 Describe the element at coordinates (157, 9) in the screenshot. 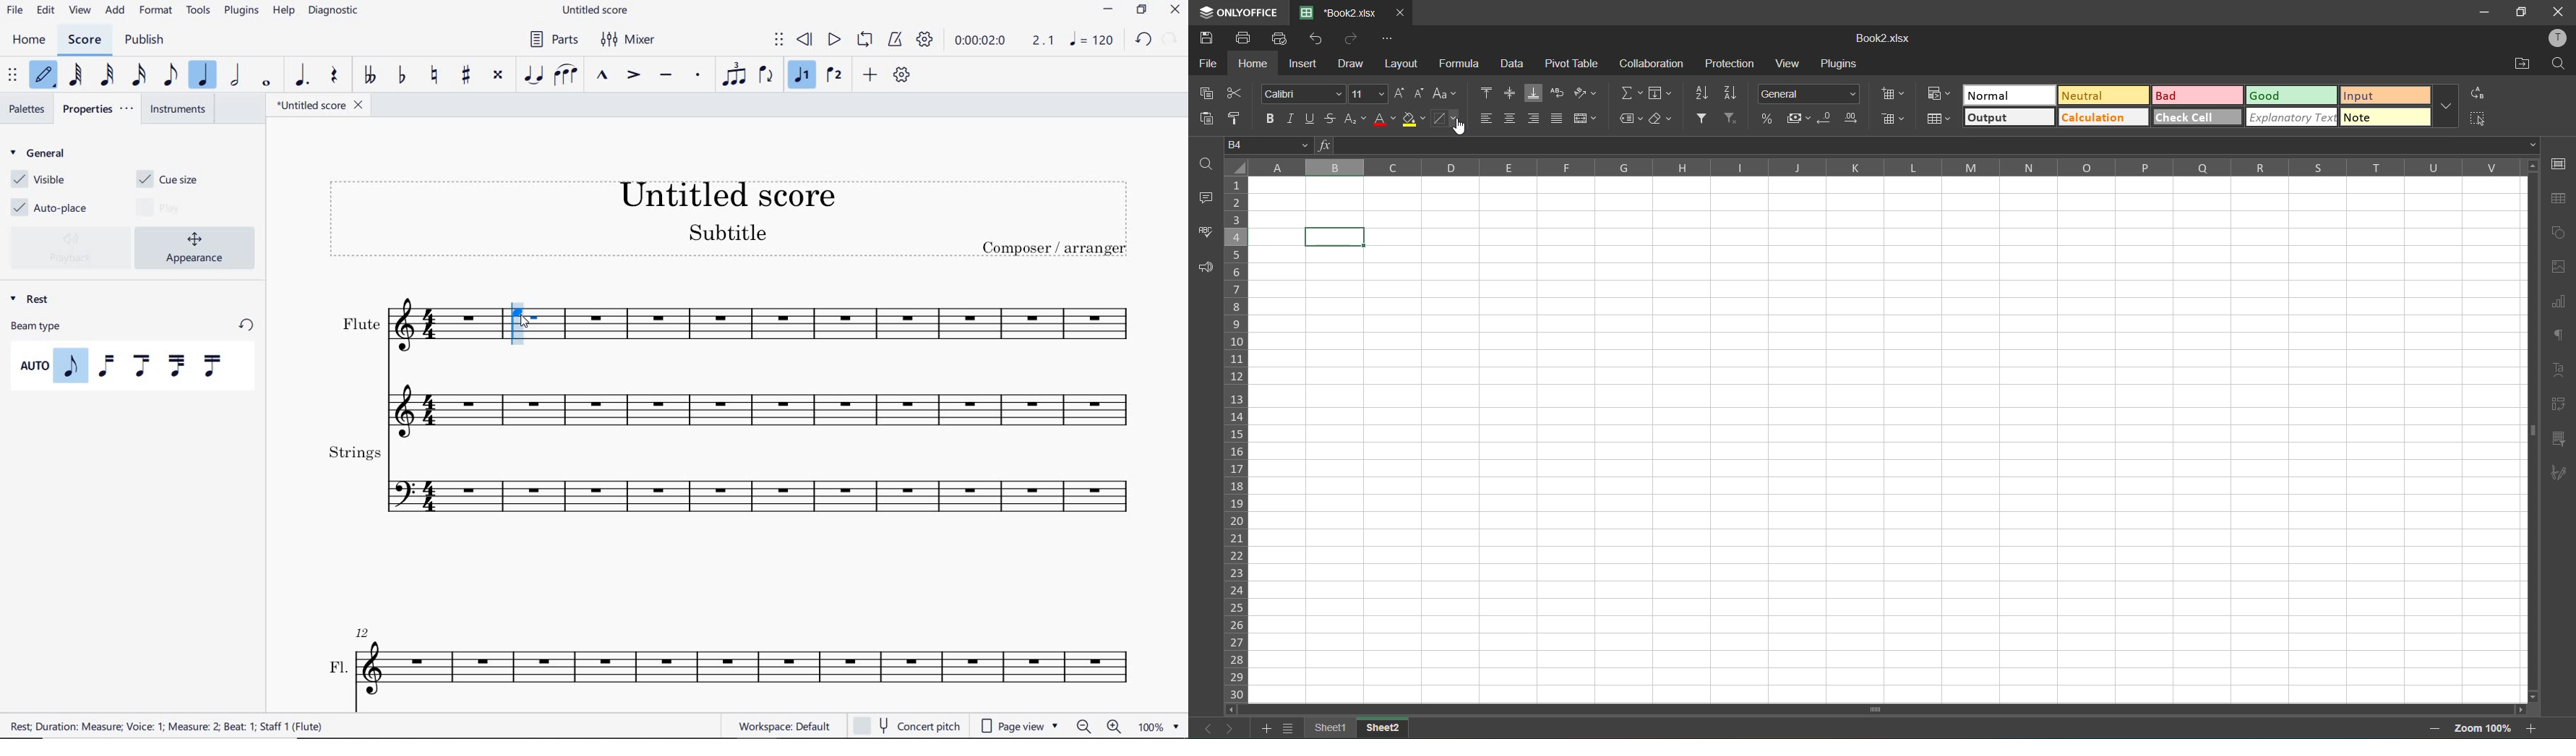

I see `FORMAT` at that location.